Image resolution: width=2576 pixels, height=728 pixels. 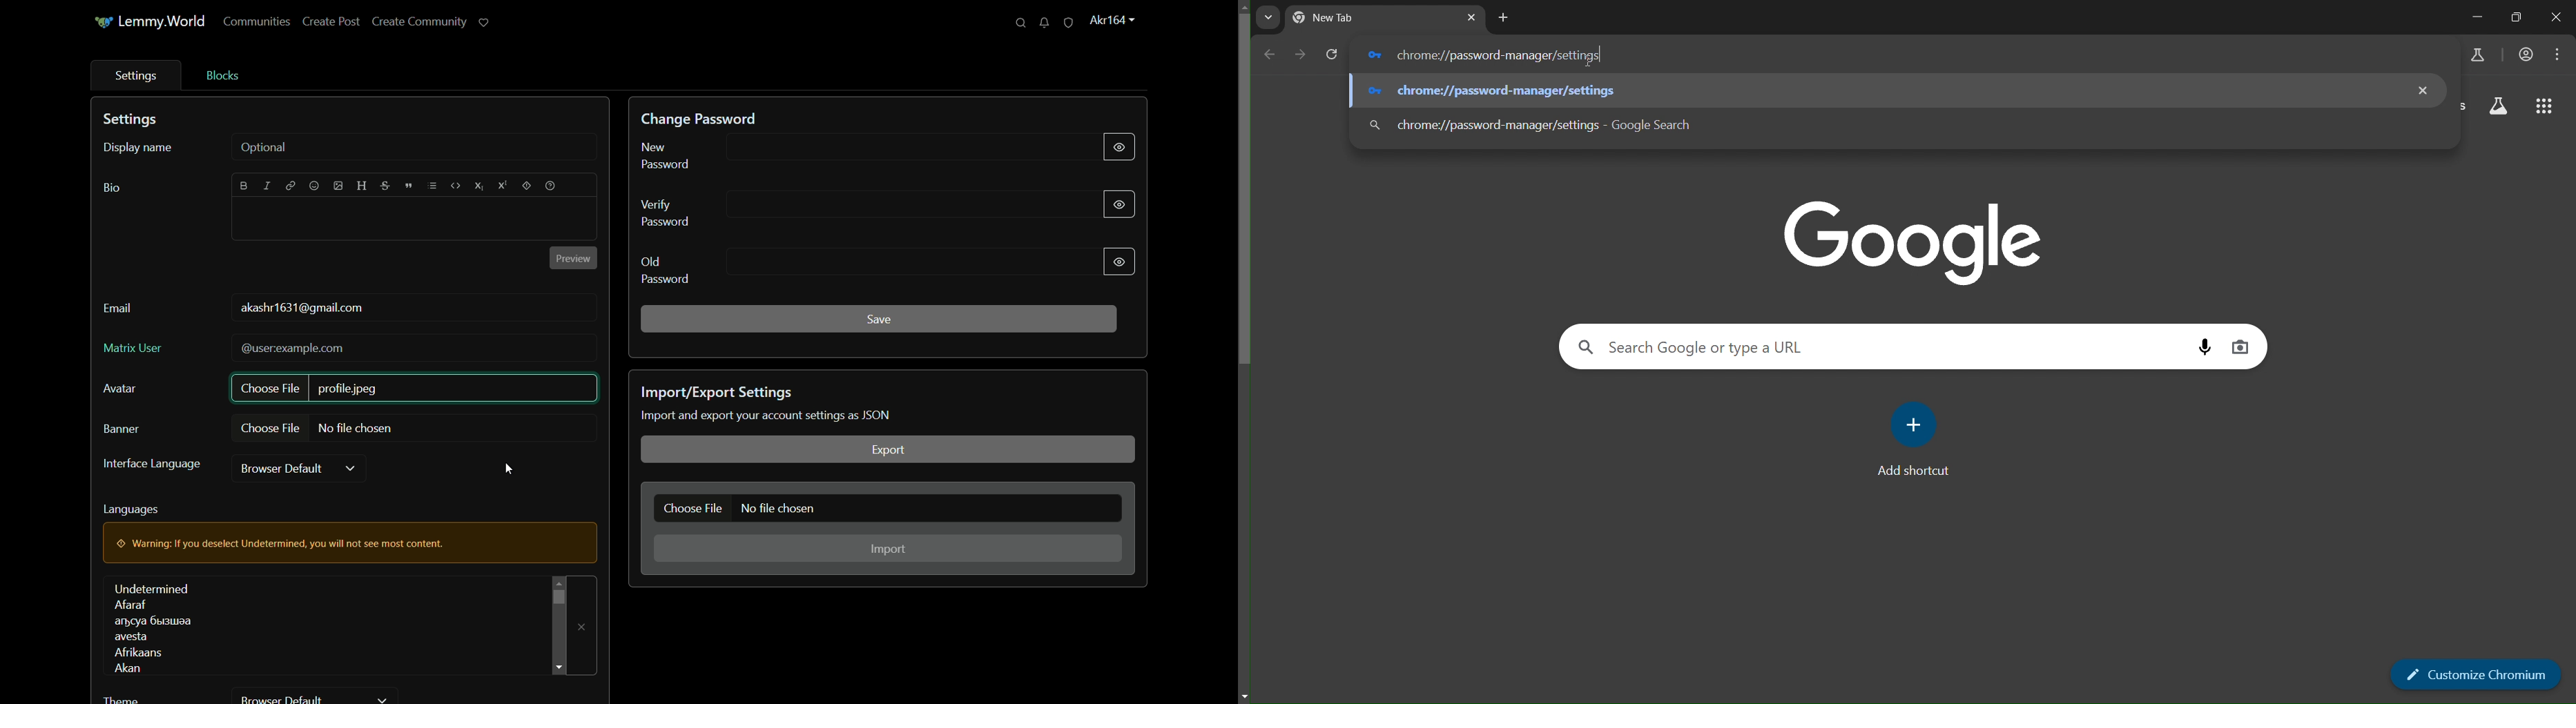 What do you see at coordinates (257, 23) in the screenshot?
I see `communities` at bounding box center [257, 23].